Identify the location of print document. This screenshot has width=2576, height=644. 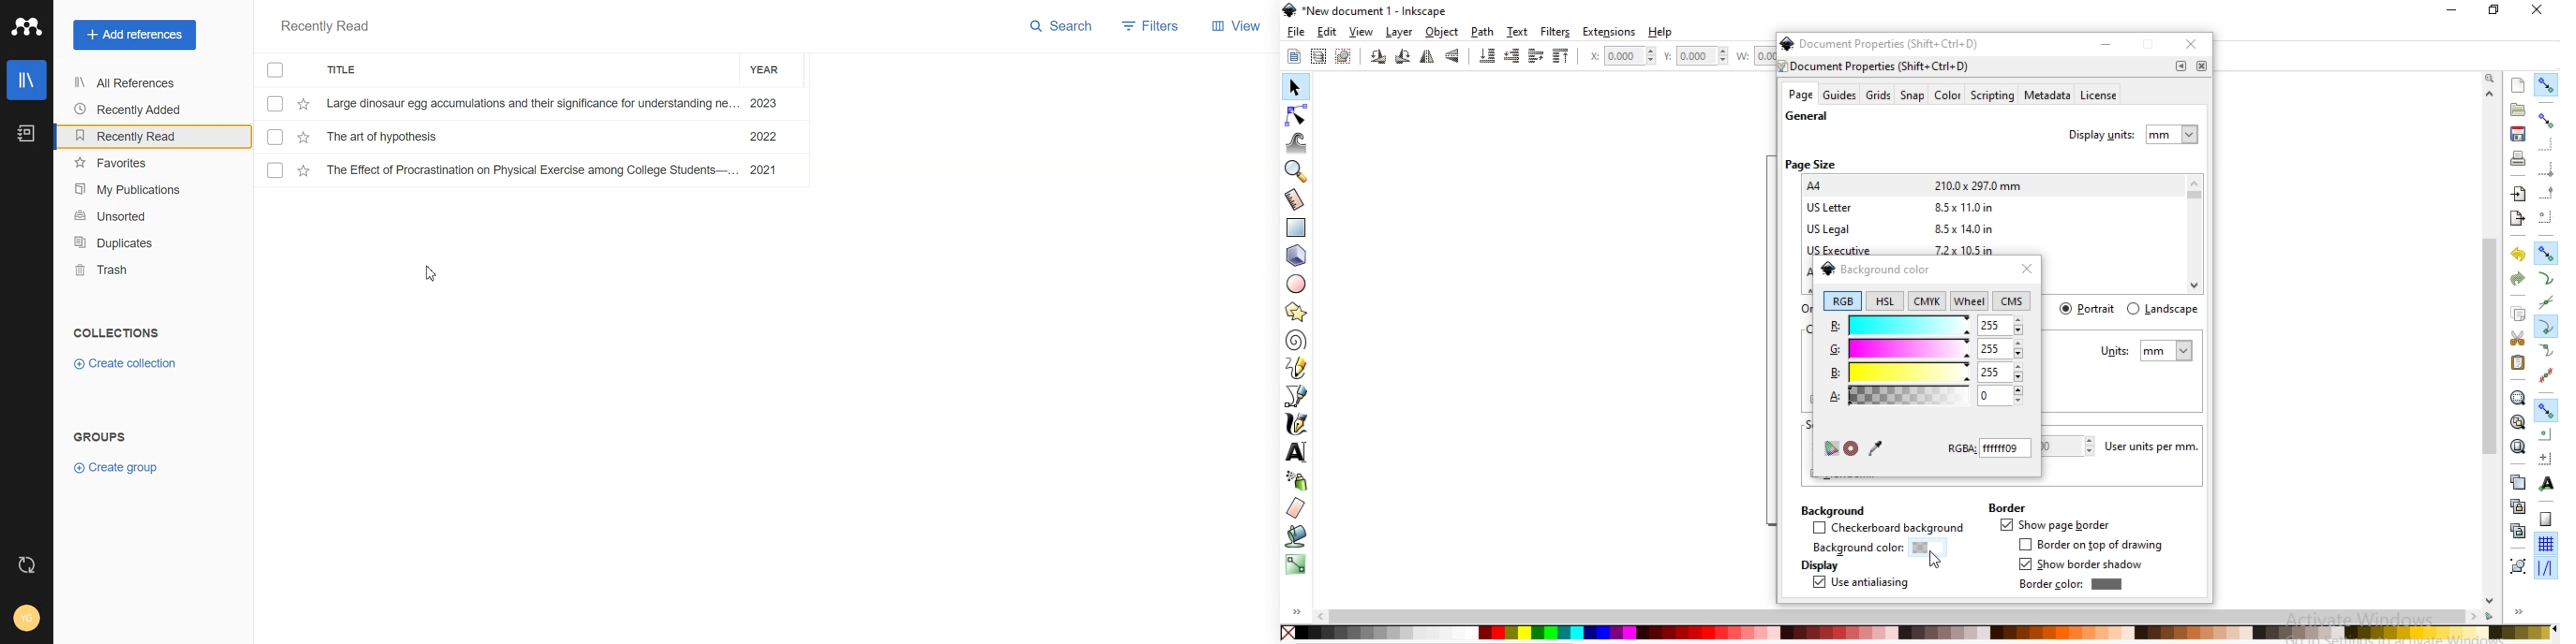
(2516, 158).